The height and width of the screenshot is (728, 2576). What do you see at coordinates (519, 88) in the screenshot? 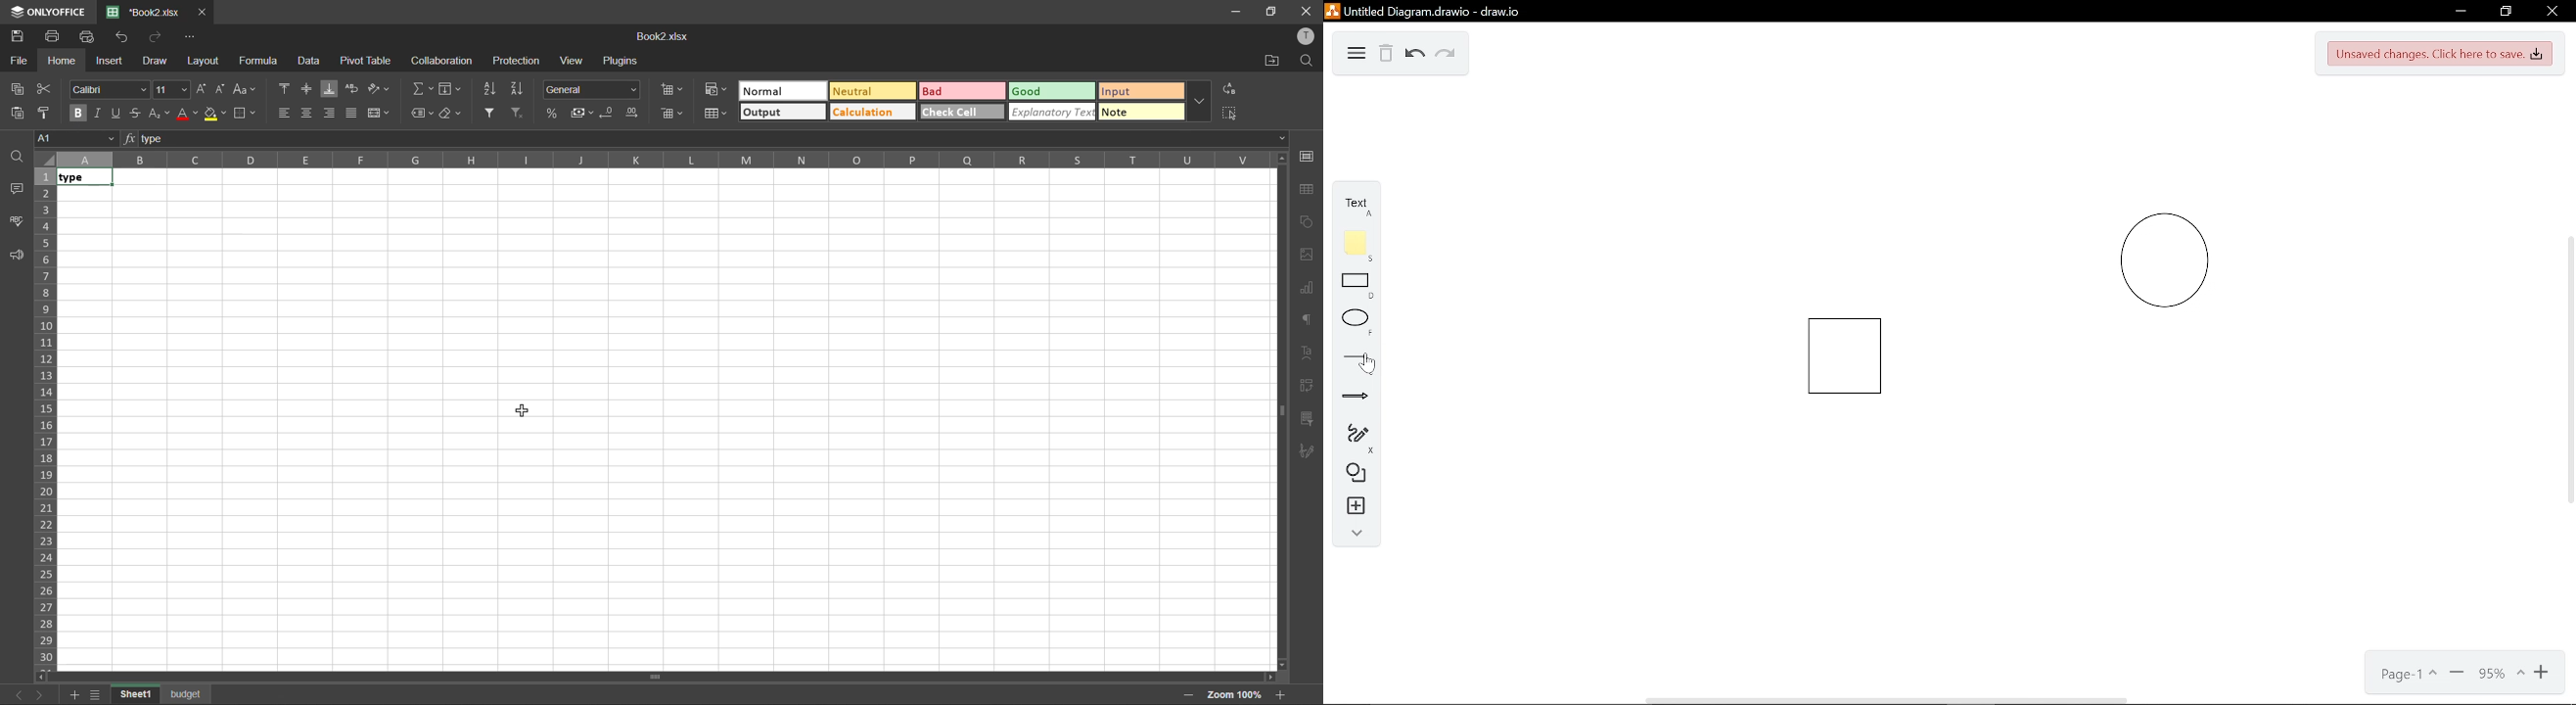
I see `sort descending` at bounding box center [519, 88].